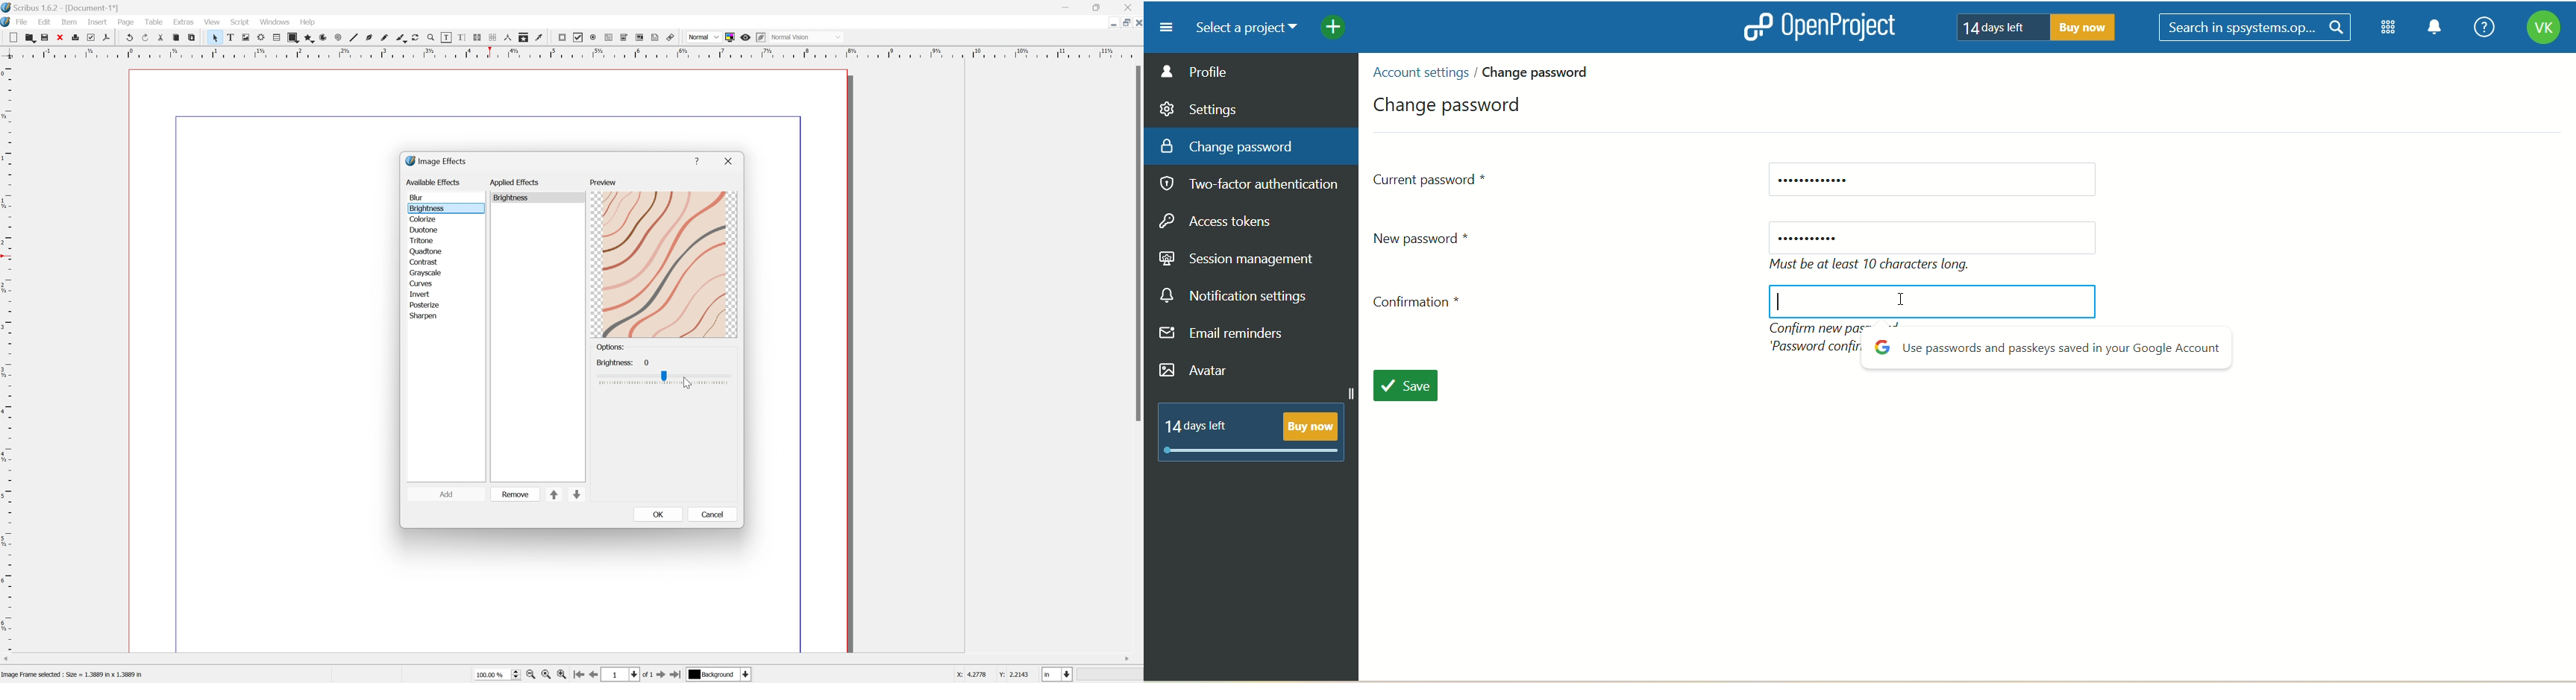 The image size is (2576, 700). I want to click on OK, so click(658, 514).